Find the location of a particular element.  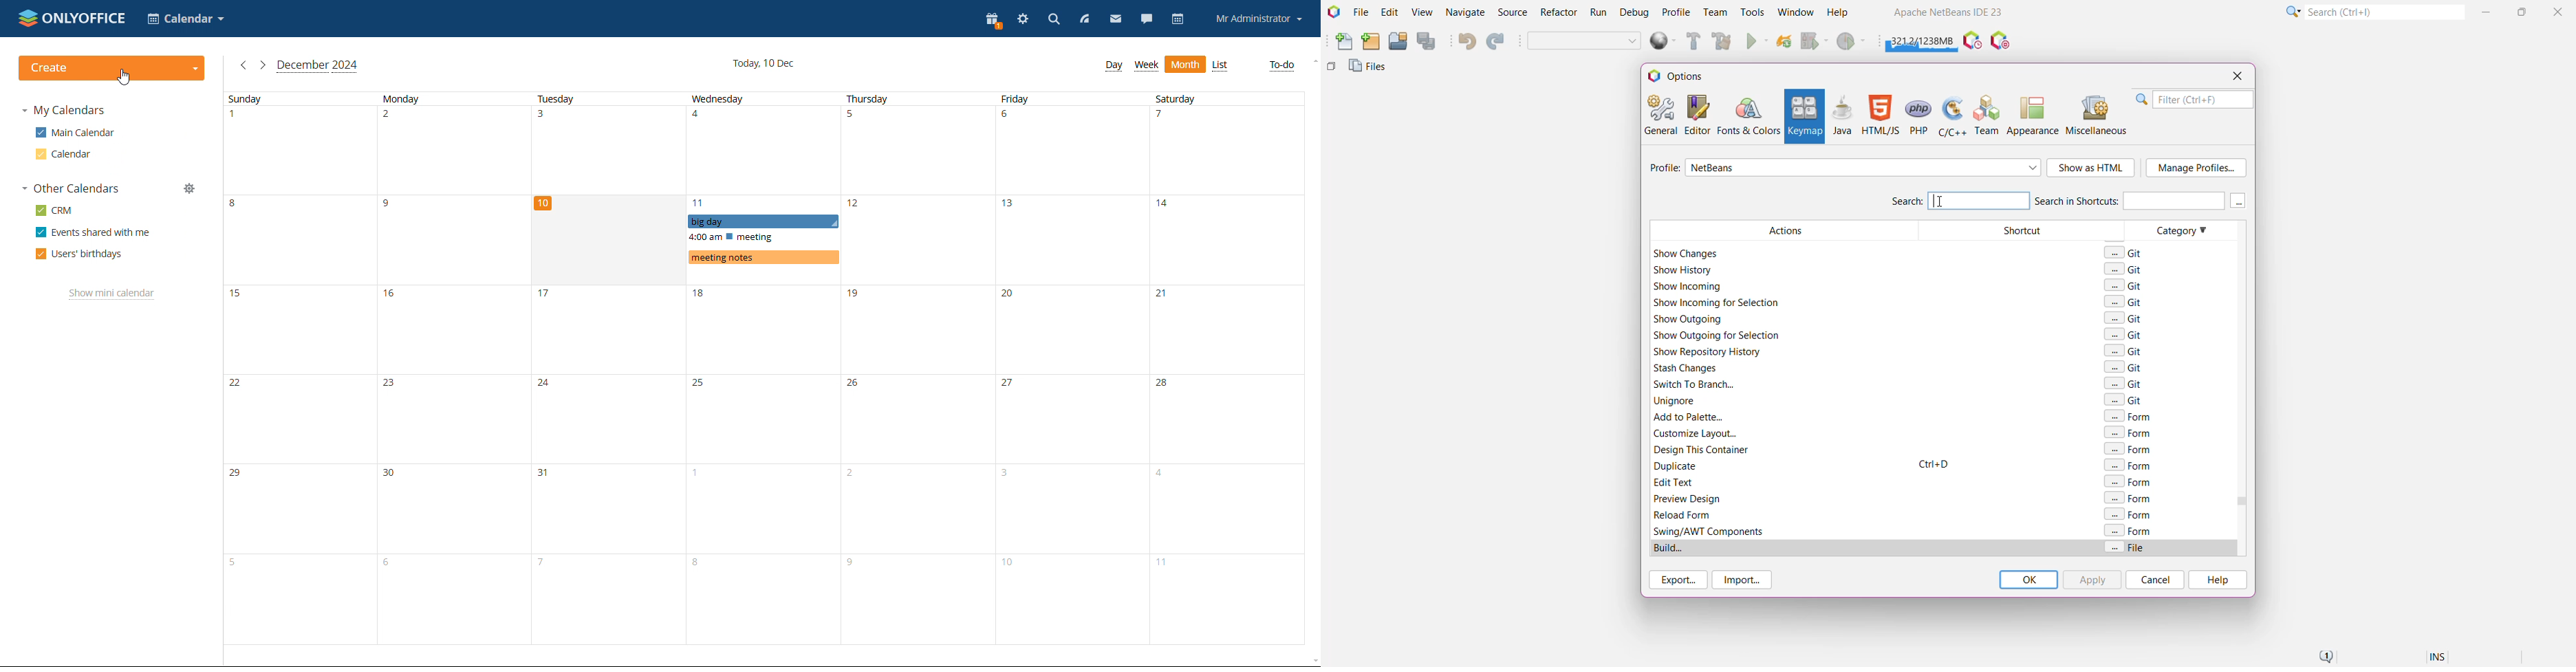

Cancel is located at coordinates (2155, 579).